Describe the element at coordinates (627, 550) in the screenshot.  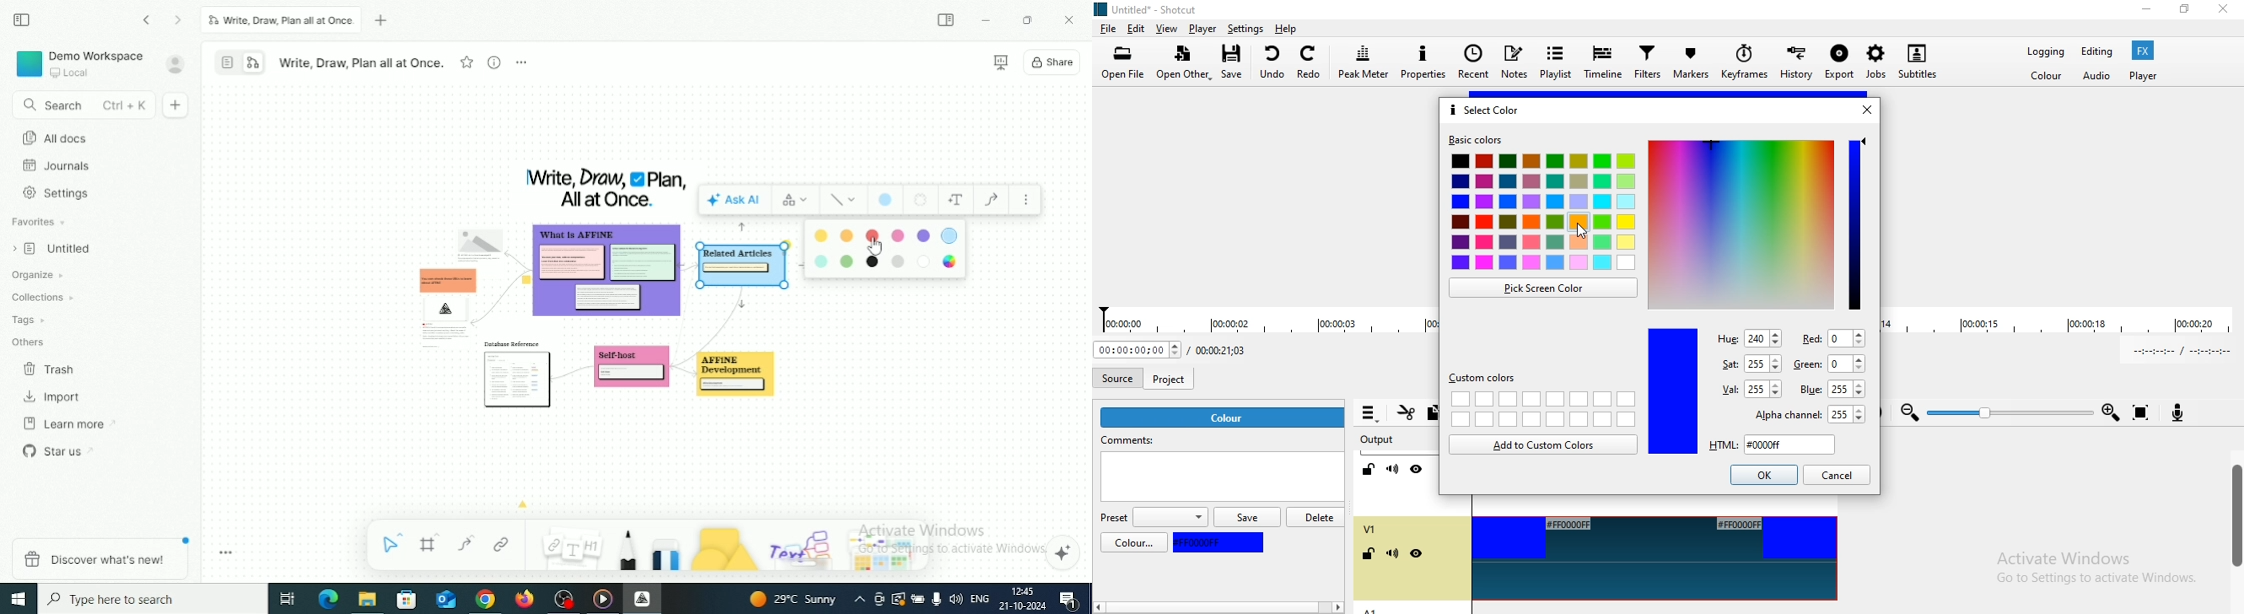
I see `Pen` at that location.